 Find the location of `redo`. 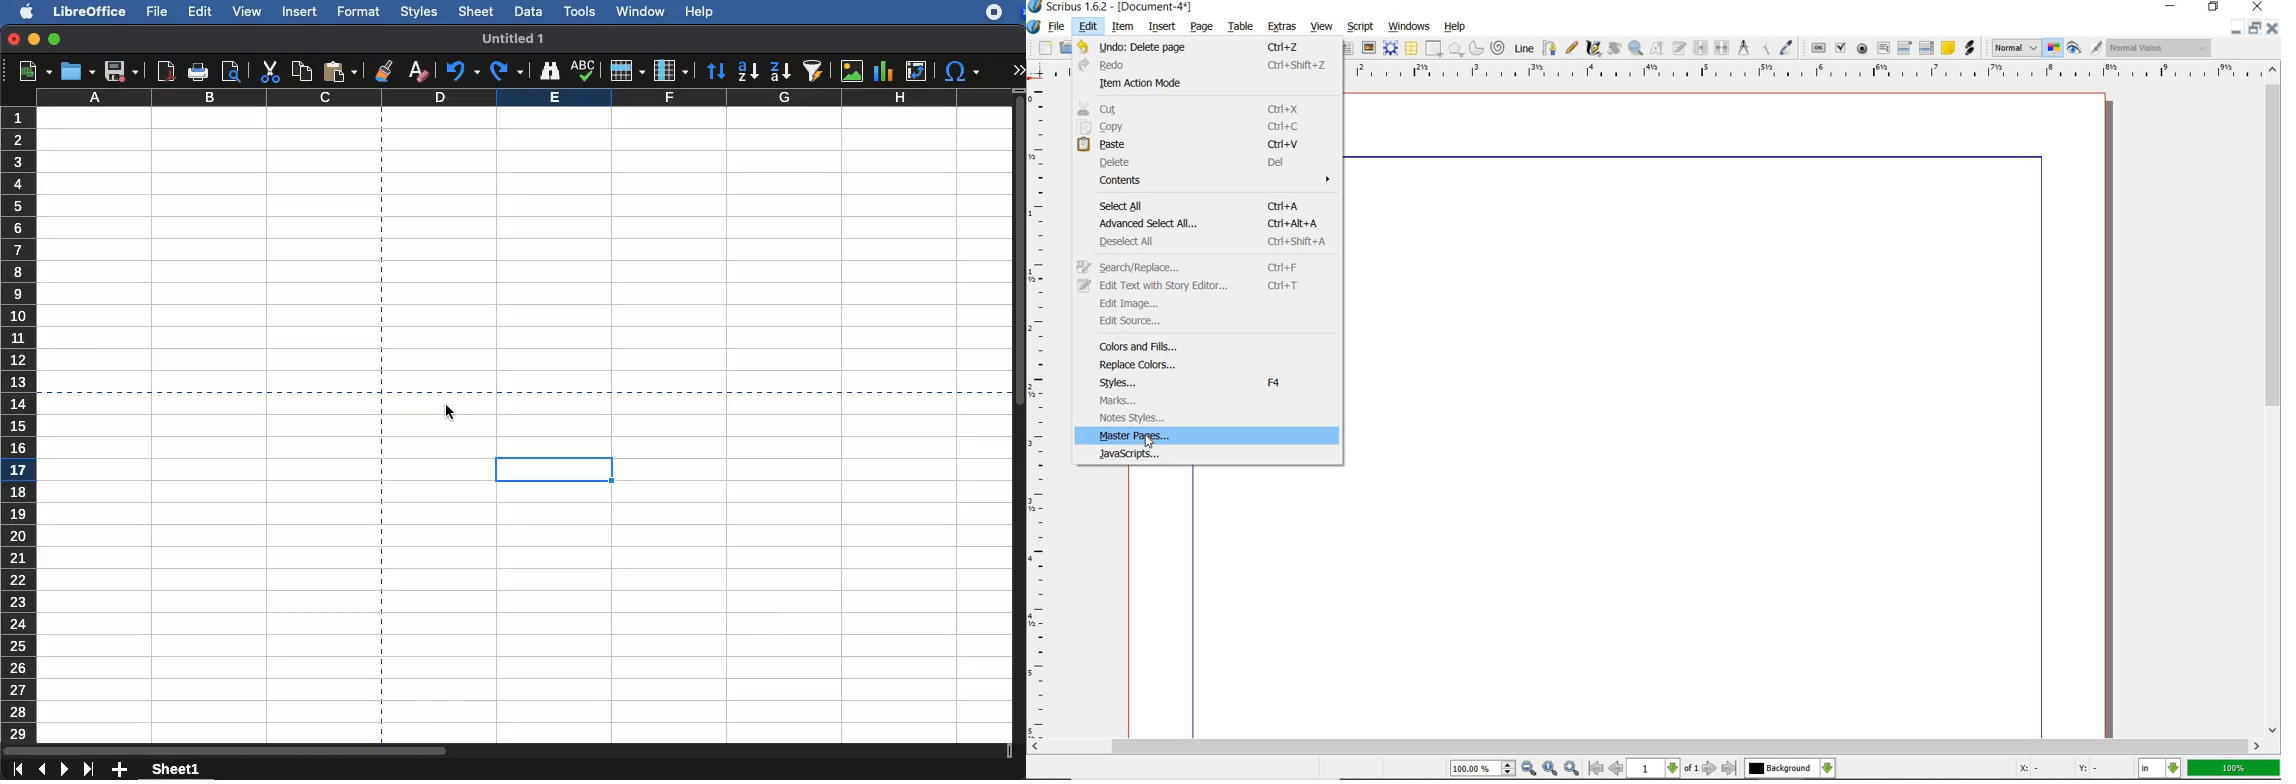

redo is located at coordinates (508, 71).